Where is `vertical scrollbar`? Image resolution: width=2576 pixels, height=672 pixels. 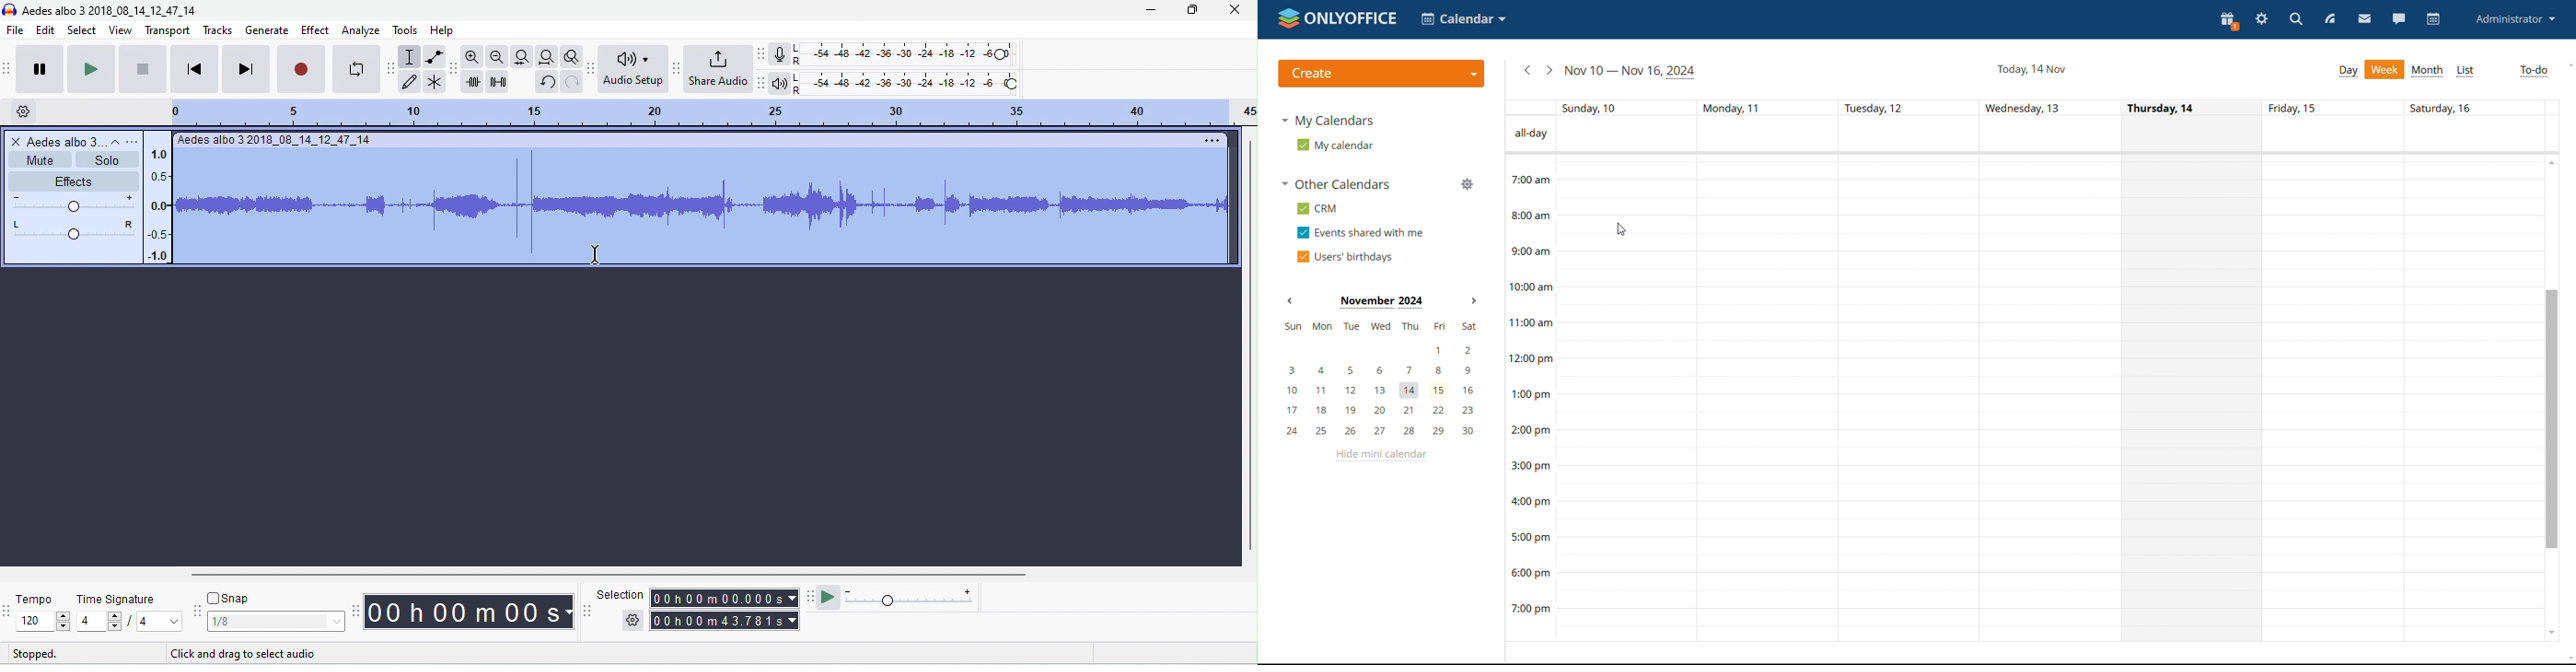 vertical scrollbar is located at coordinates (1249, 348).